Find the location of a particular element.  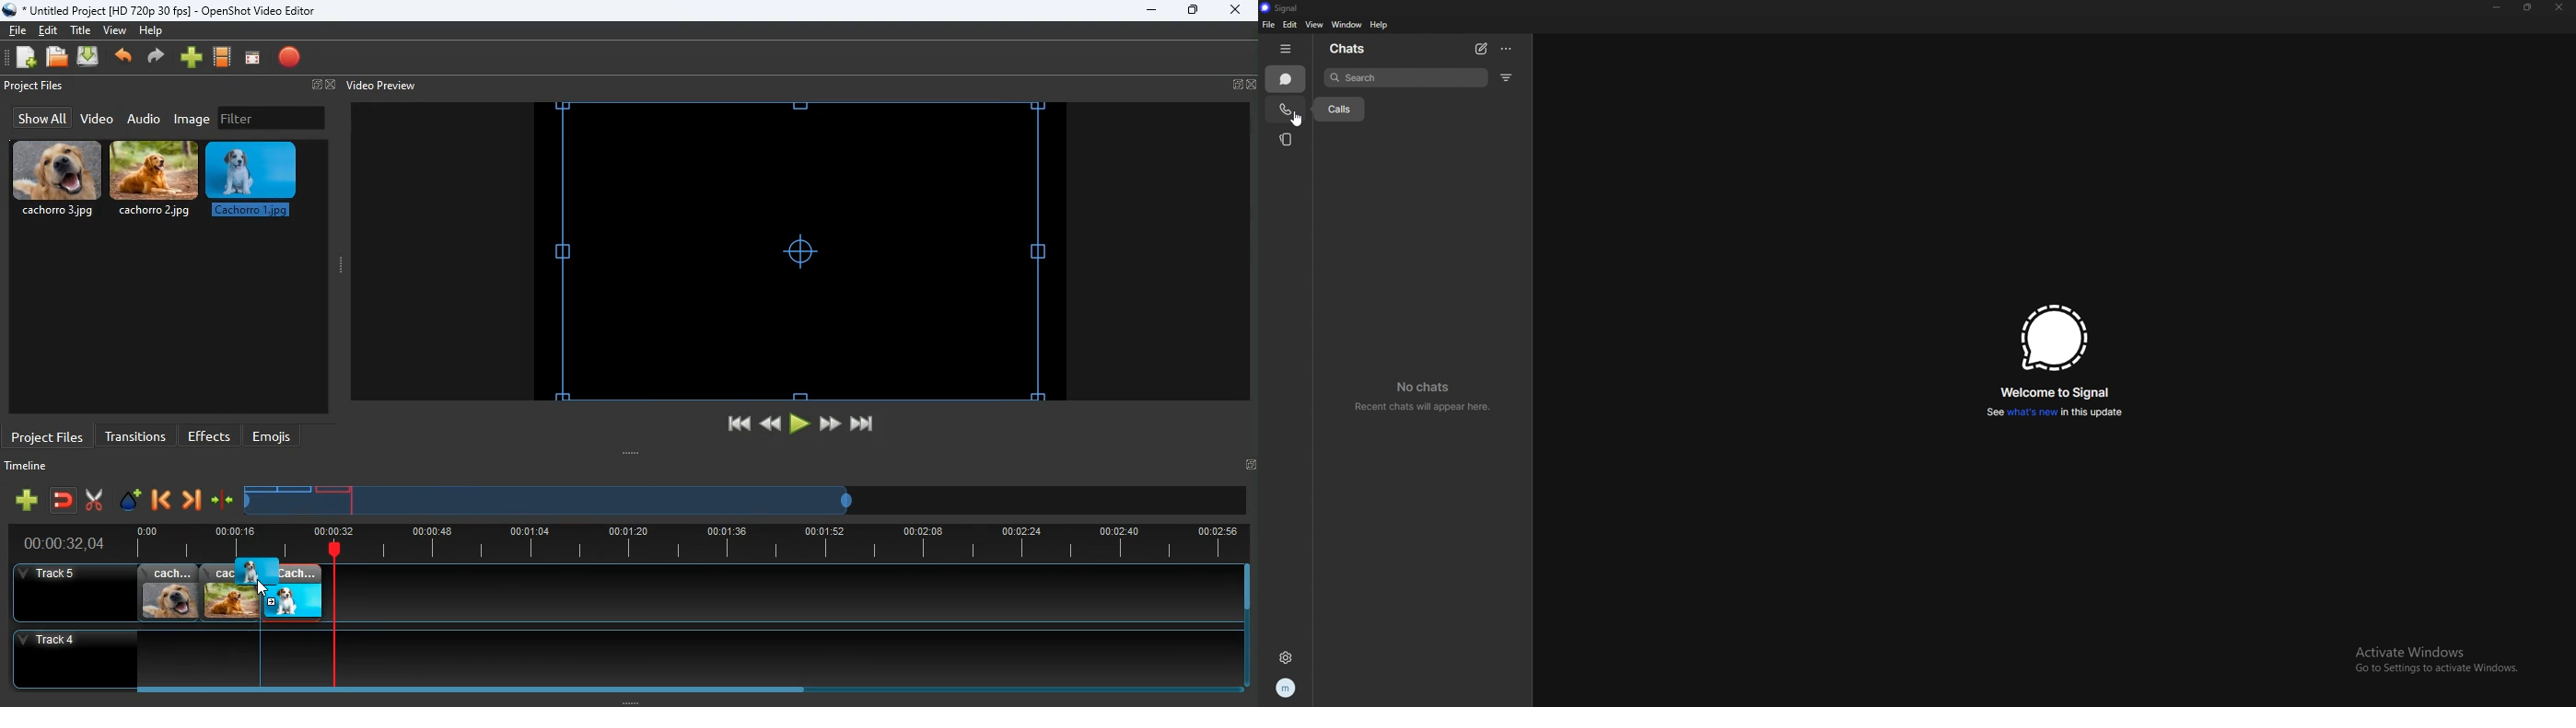

image 2 timeline is located at coordinates (297, 489).